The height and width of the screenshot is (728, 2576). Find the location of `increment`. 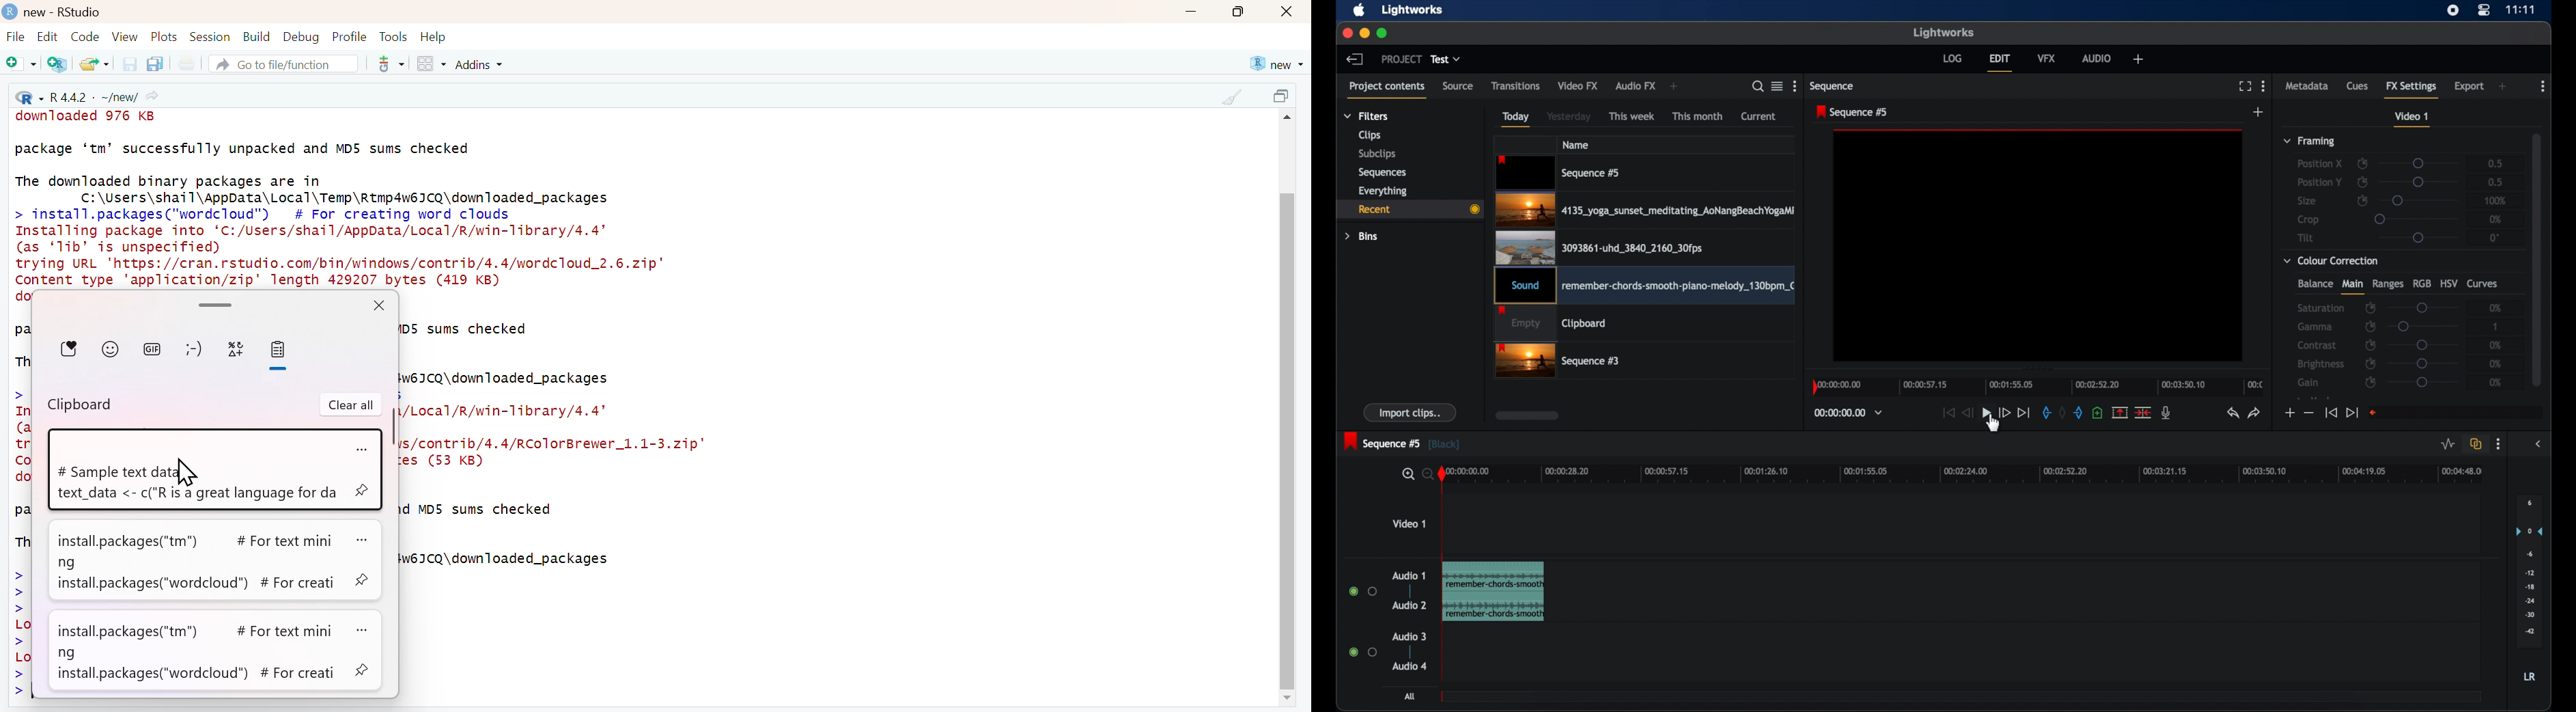

increment is located at coordinates (2289, 413).